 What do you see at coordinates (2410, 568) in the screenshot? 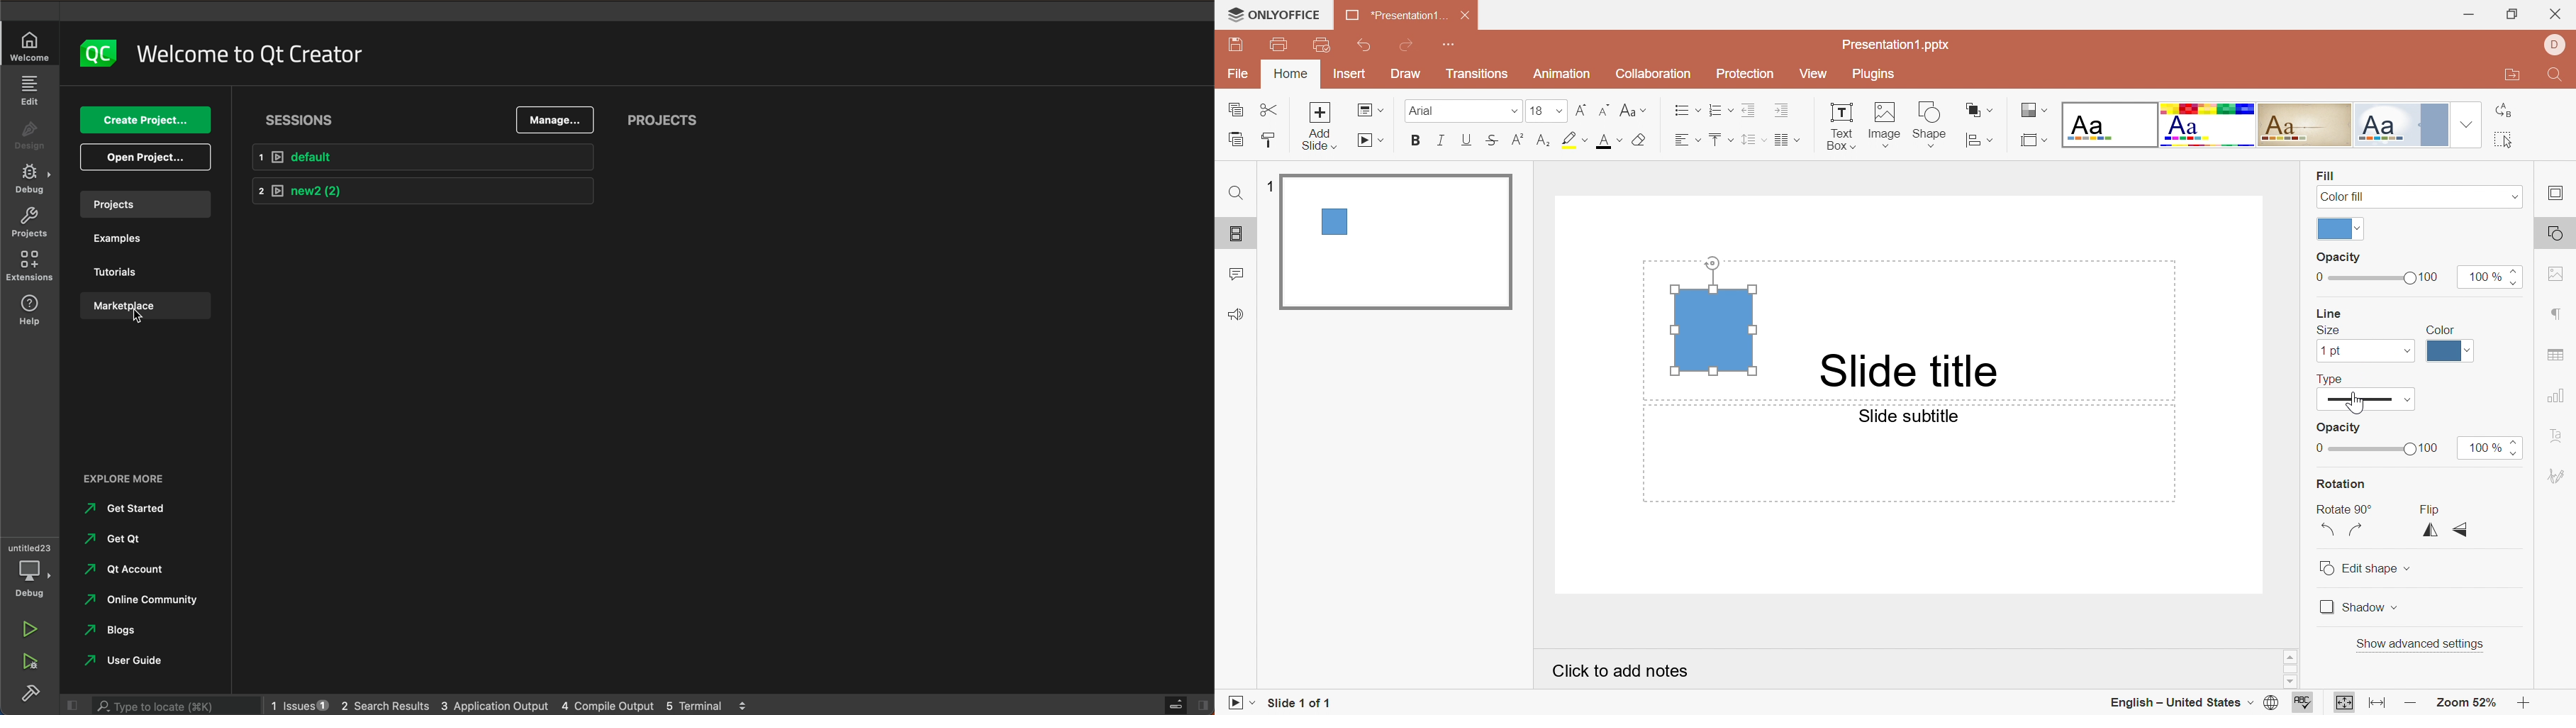
I see `Drop down` at bounding box center [2410, 568].